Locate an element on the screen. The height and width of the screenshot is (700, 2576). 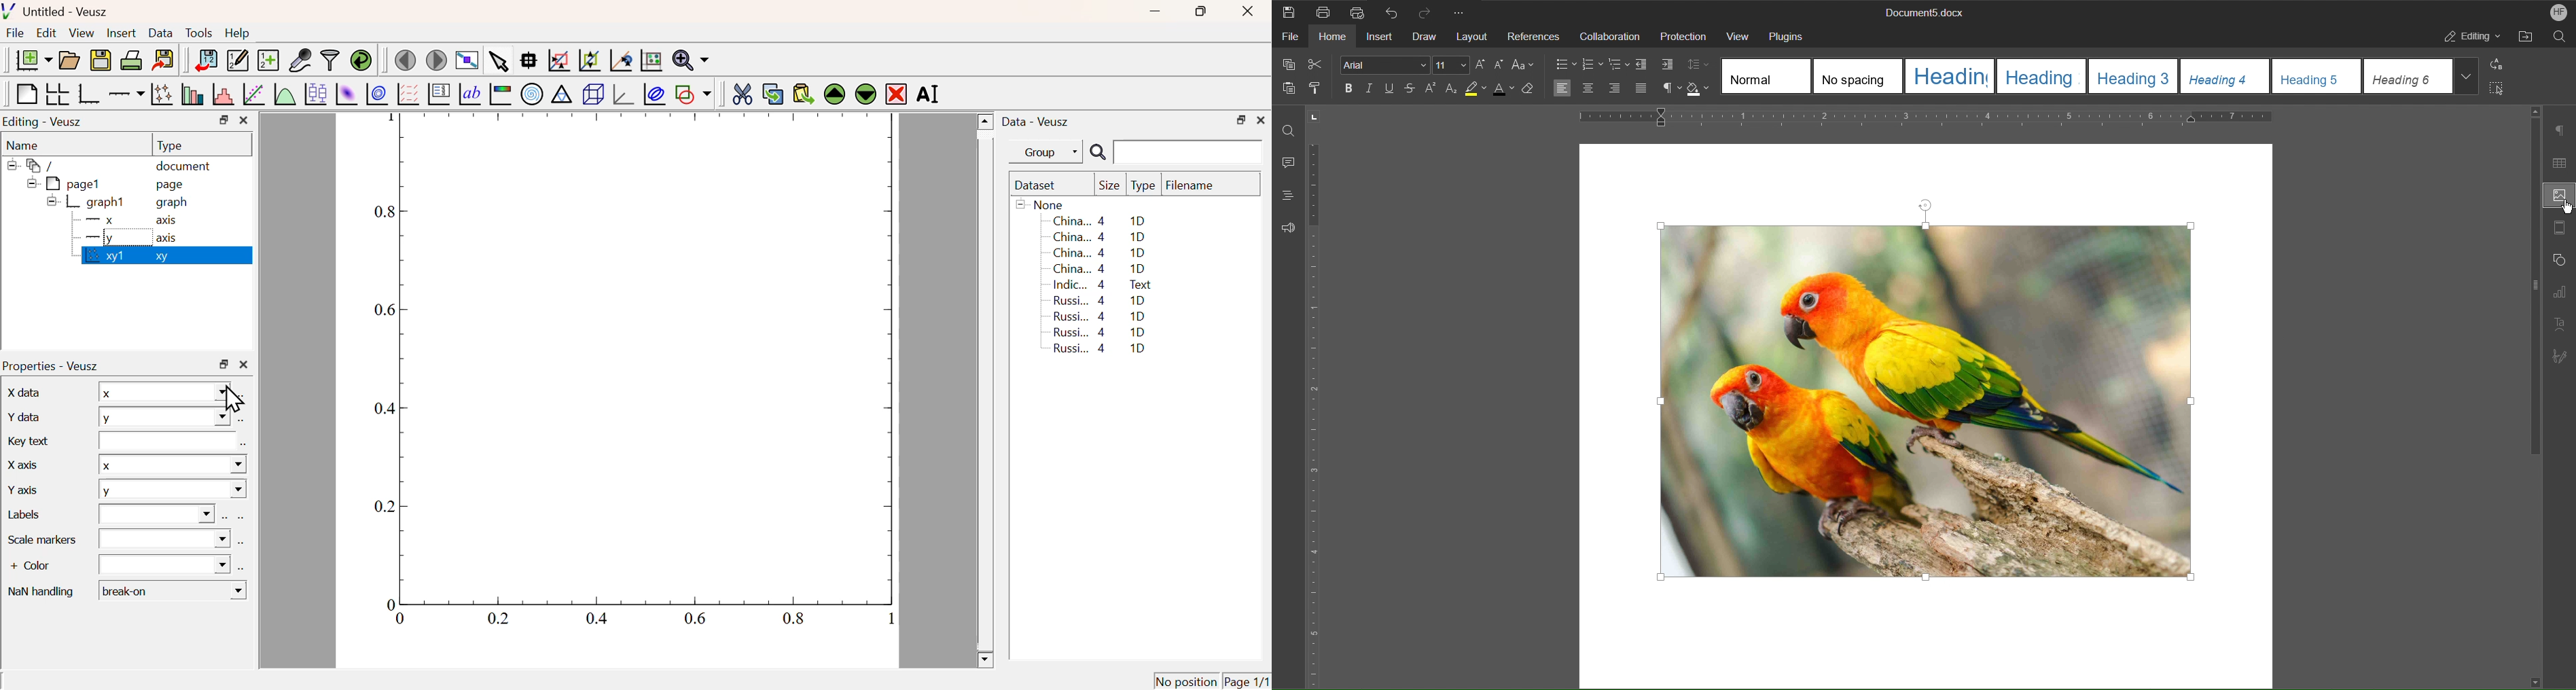
Save is located at coordinates (101, 61).